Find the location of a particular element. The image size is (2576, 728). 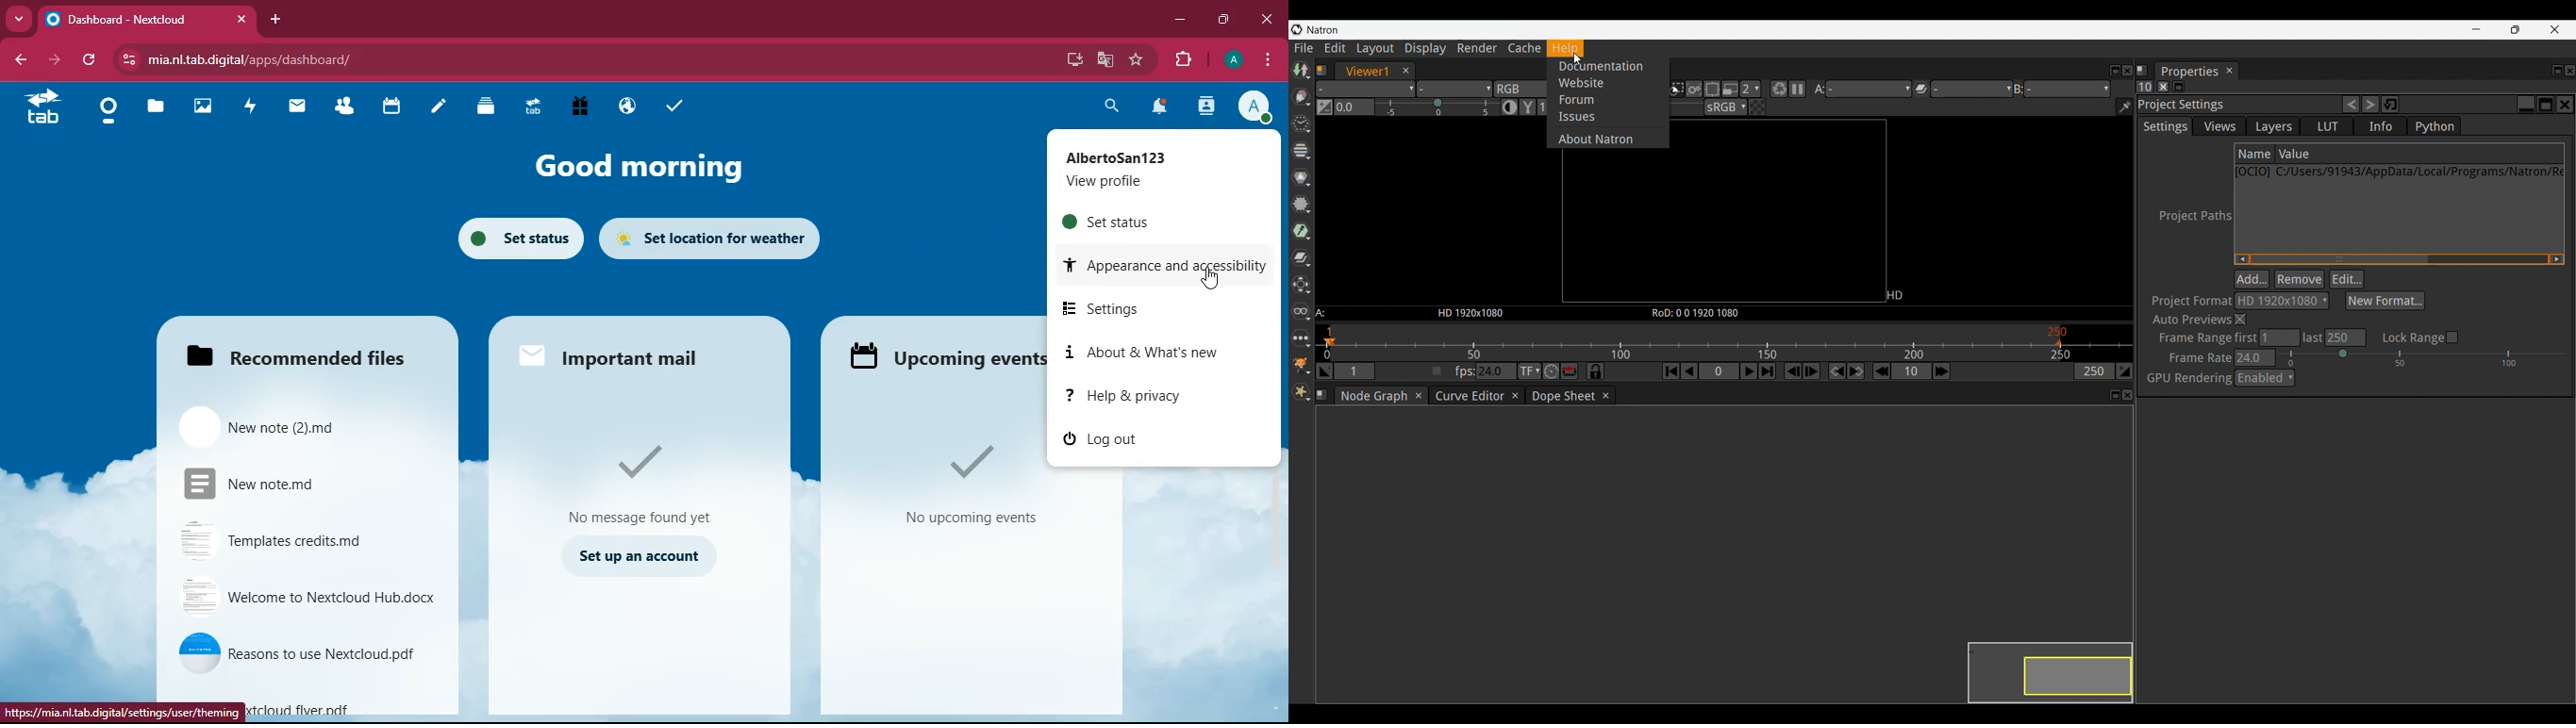

set location for weather is located at coordinates (716, 236).